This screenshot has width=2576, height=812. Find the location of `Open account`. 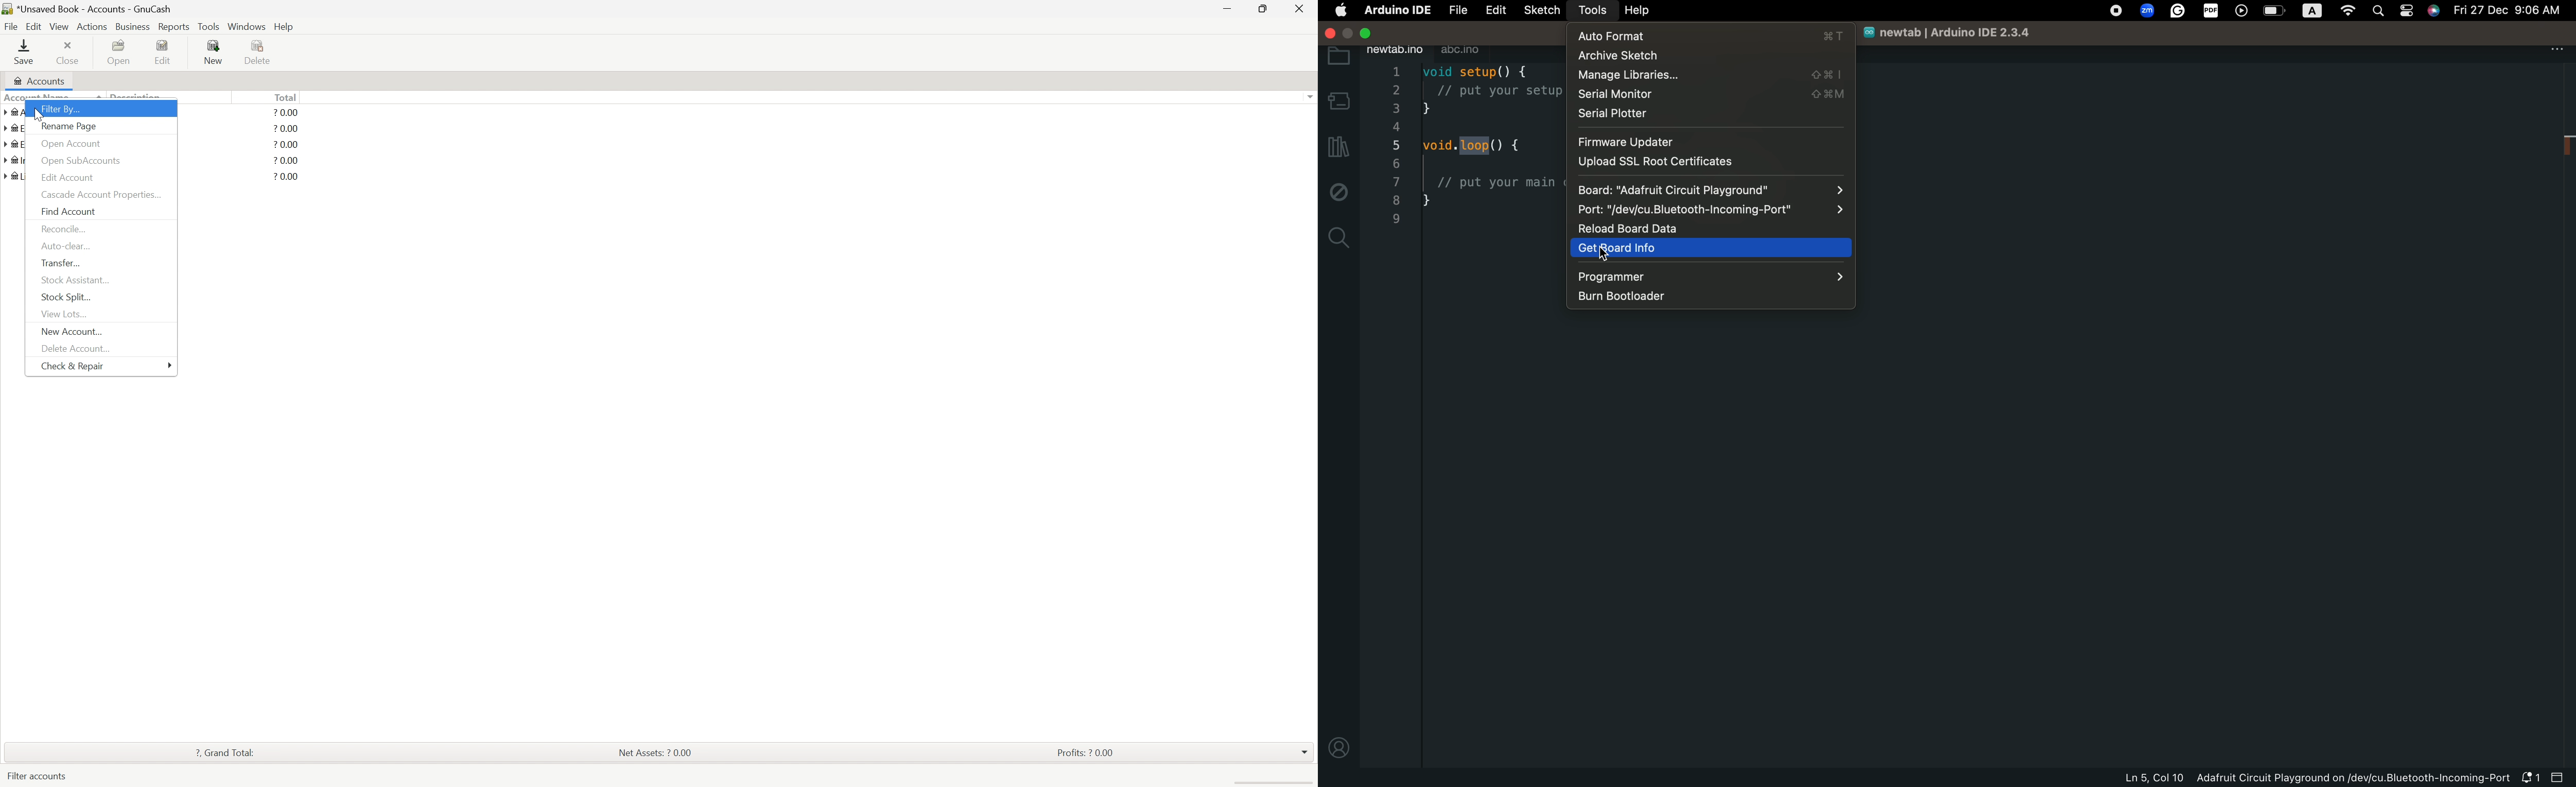

Open account is located at coordinates (68, 144).